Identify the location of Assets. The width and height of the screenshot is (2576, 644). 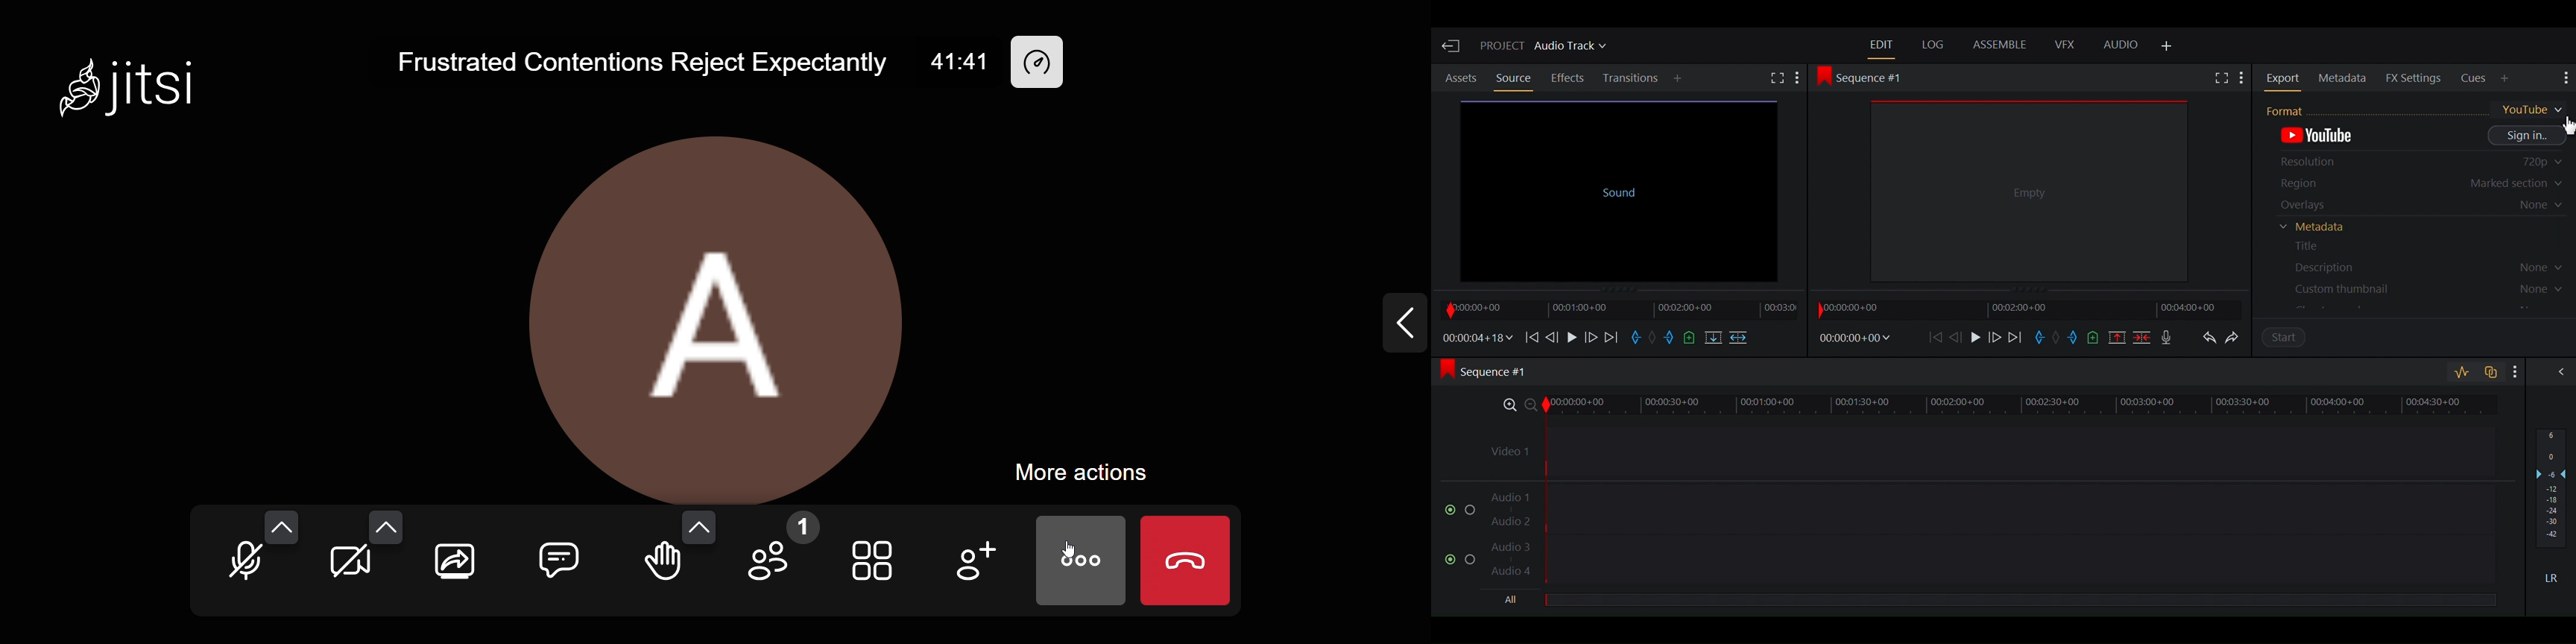
(1461, 79).